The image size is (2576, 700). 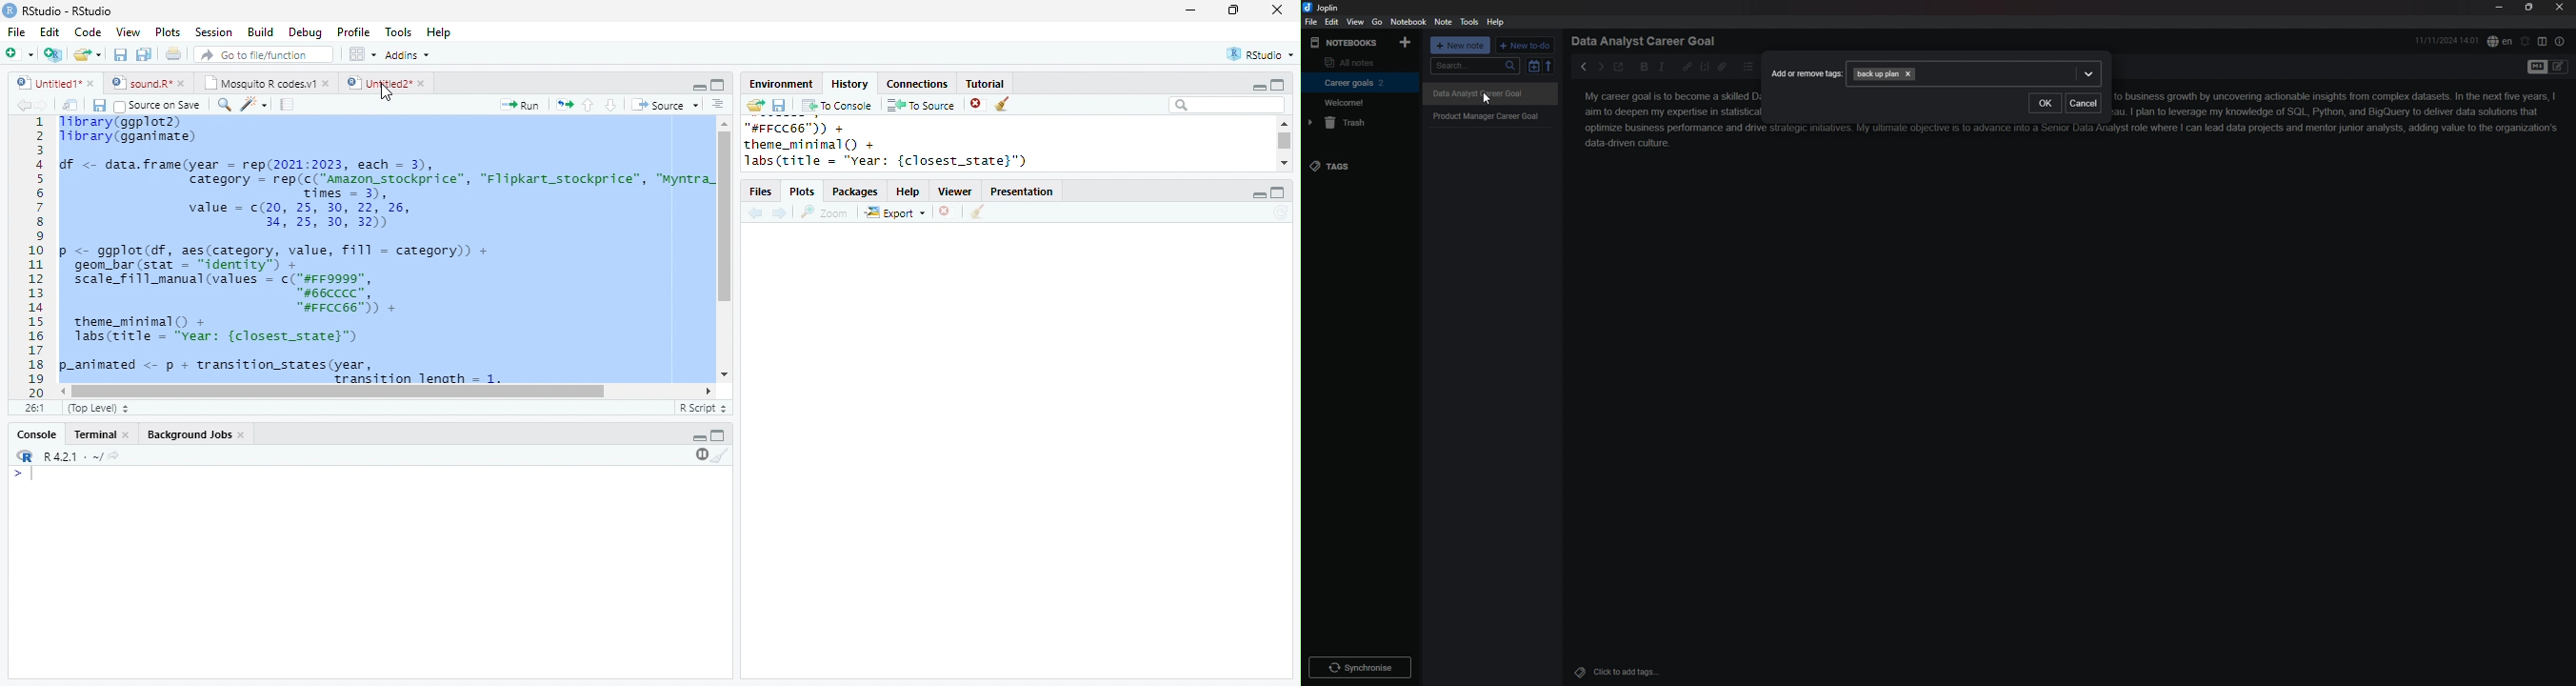 What do you see at coordinates (260, 31) in the screenshot?
I see `Build` at bounding box center [260, 31].